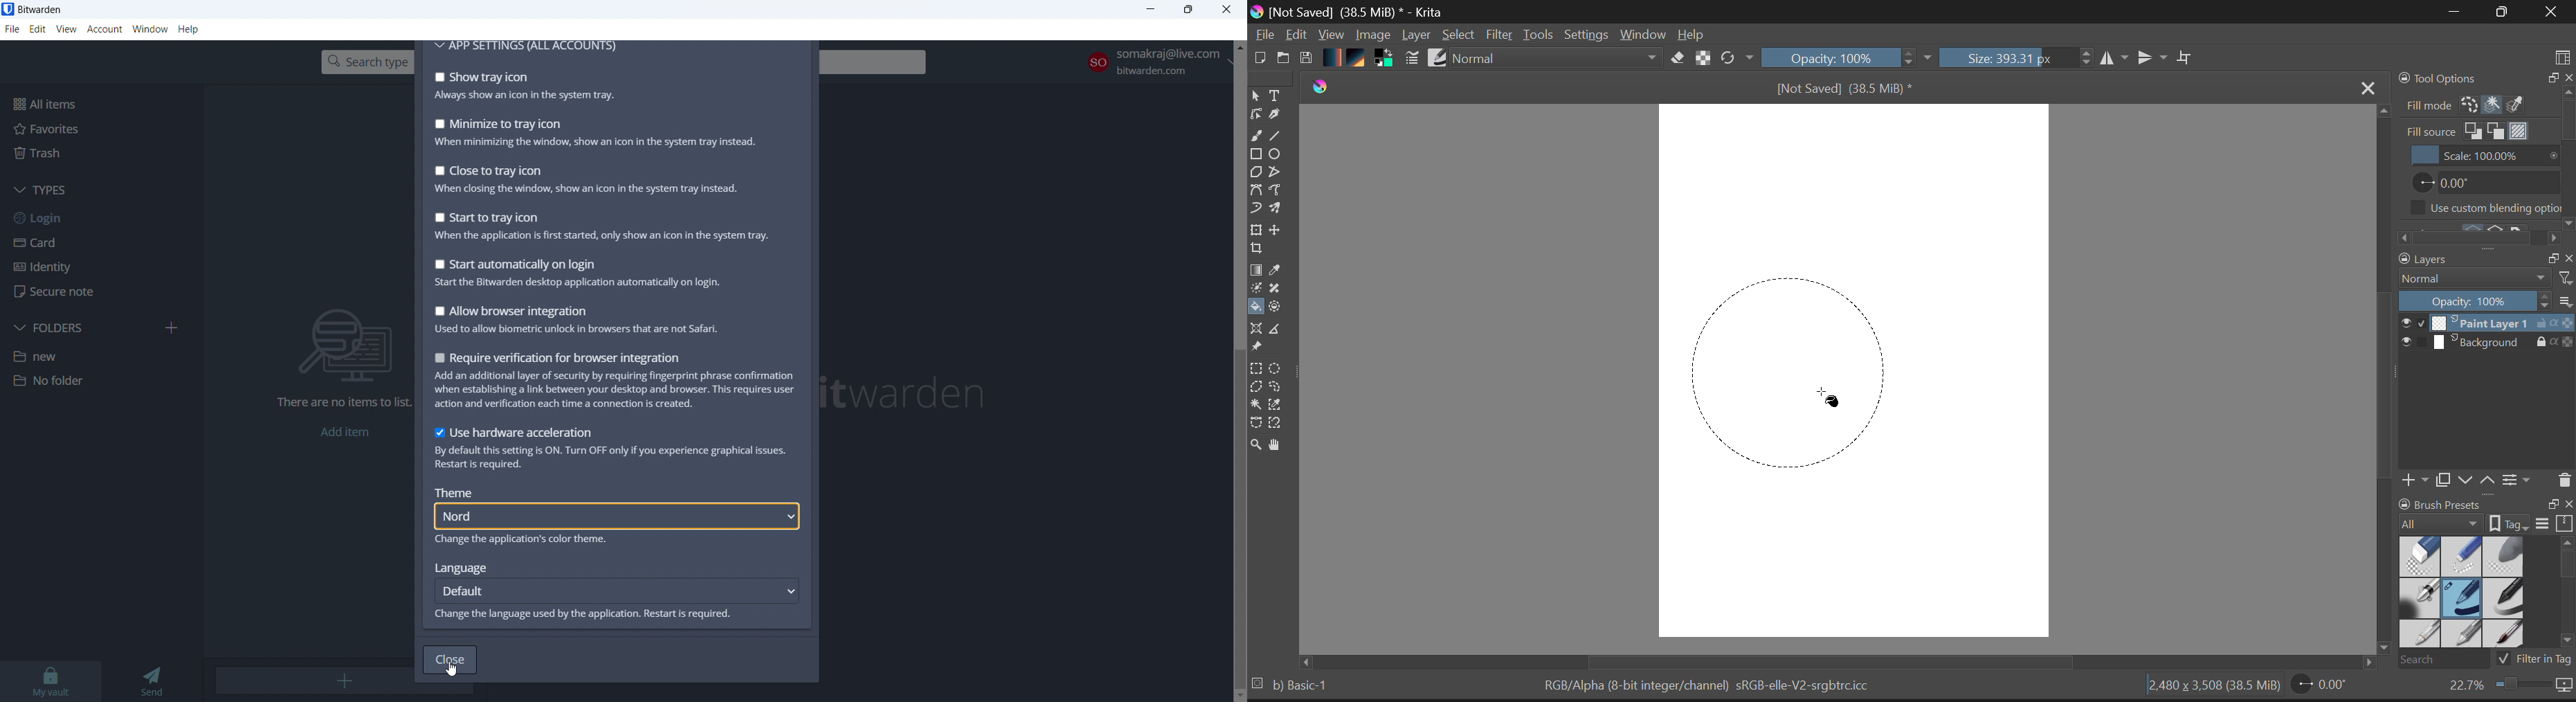  Describe the element at coordinates (1280, 424) in the screenshot. I see `Magnetic Selection` at that location.